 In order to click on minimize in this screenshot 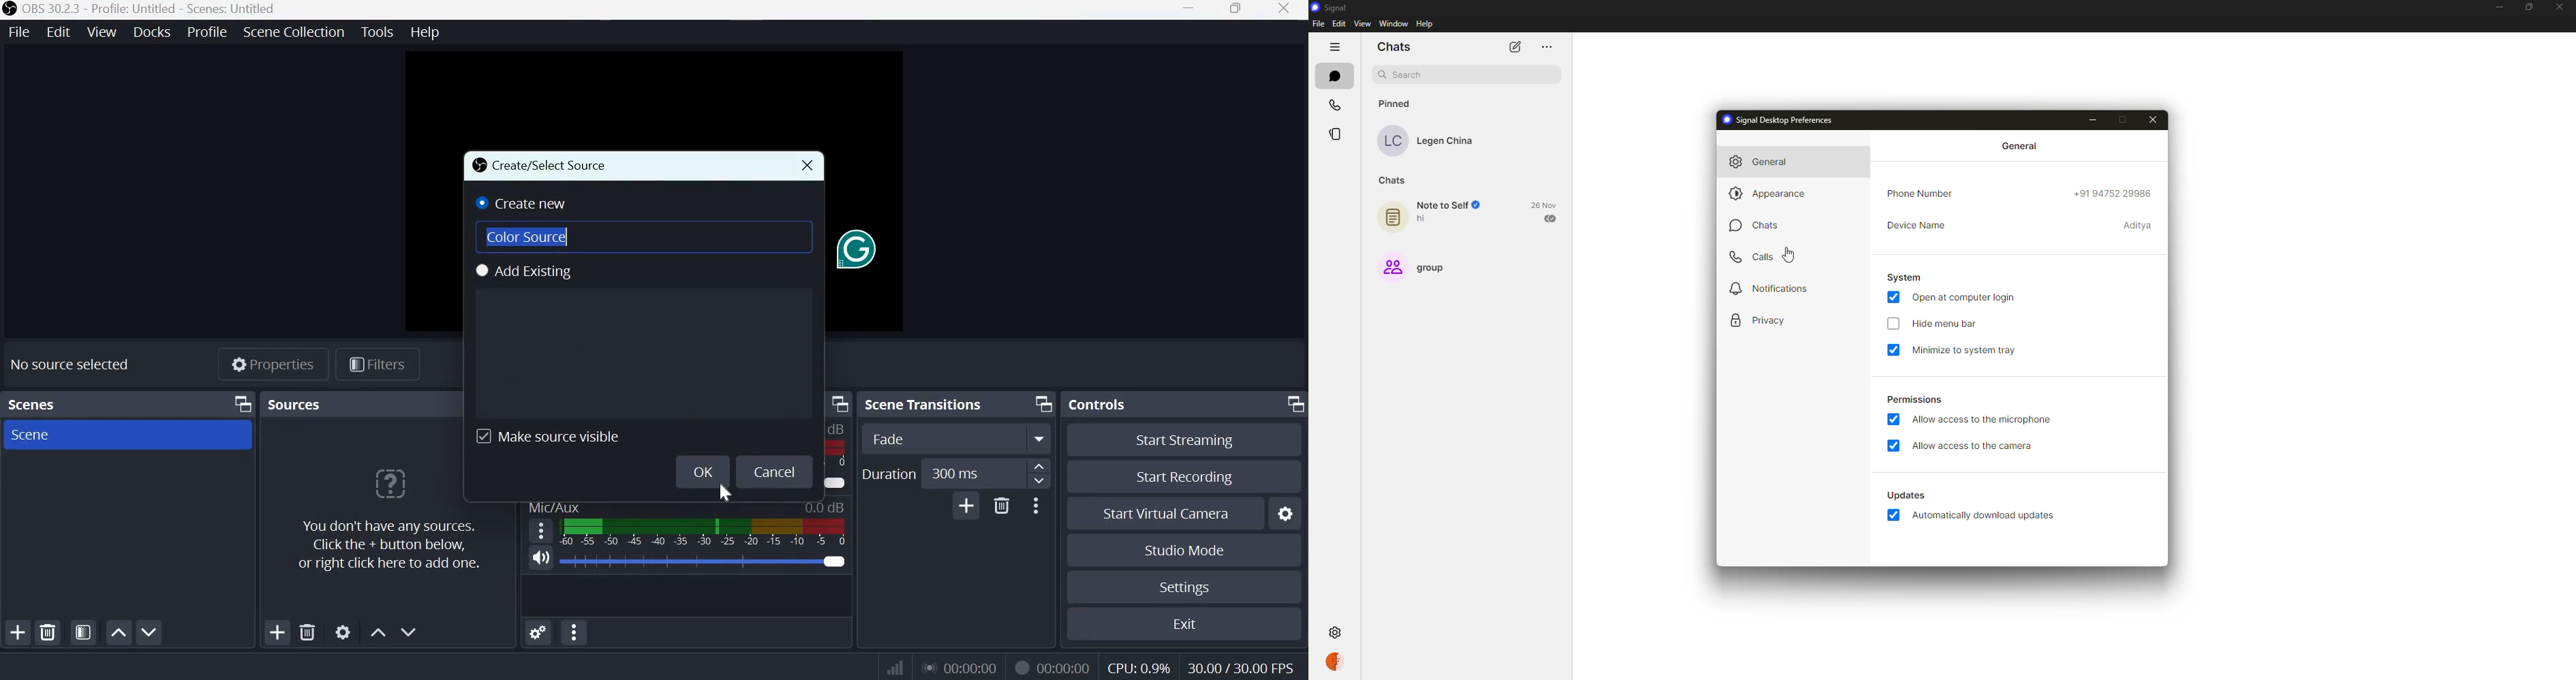, I will do `click(2094, 120)`.